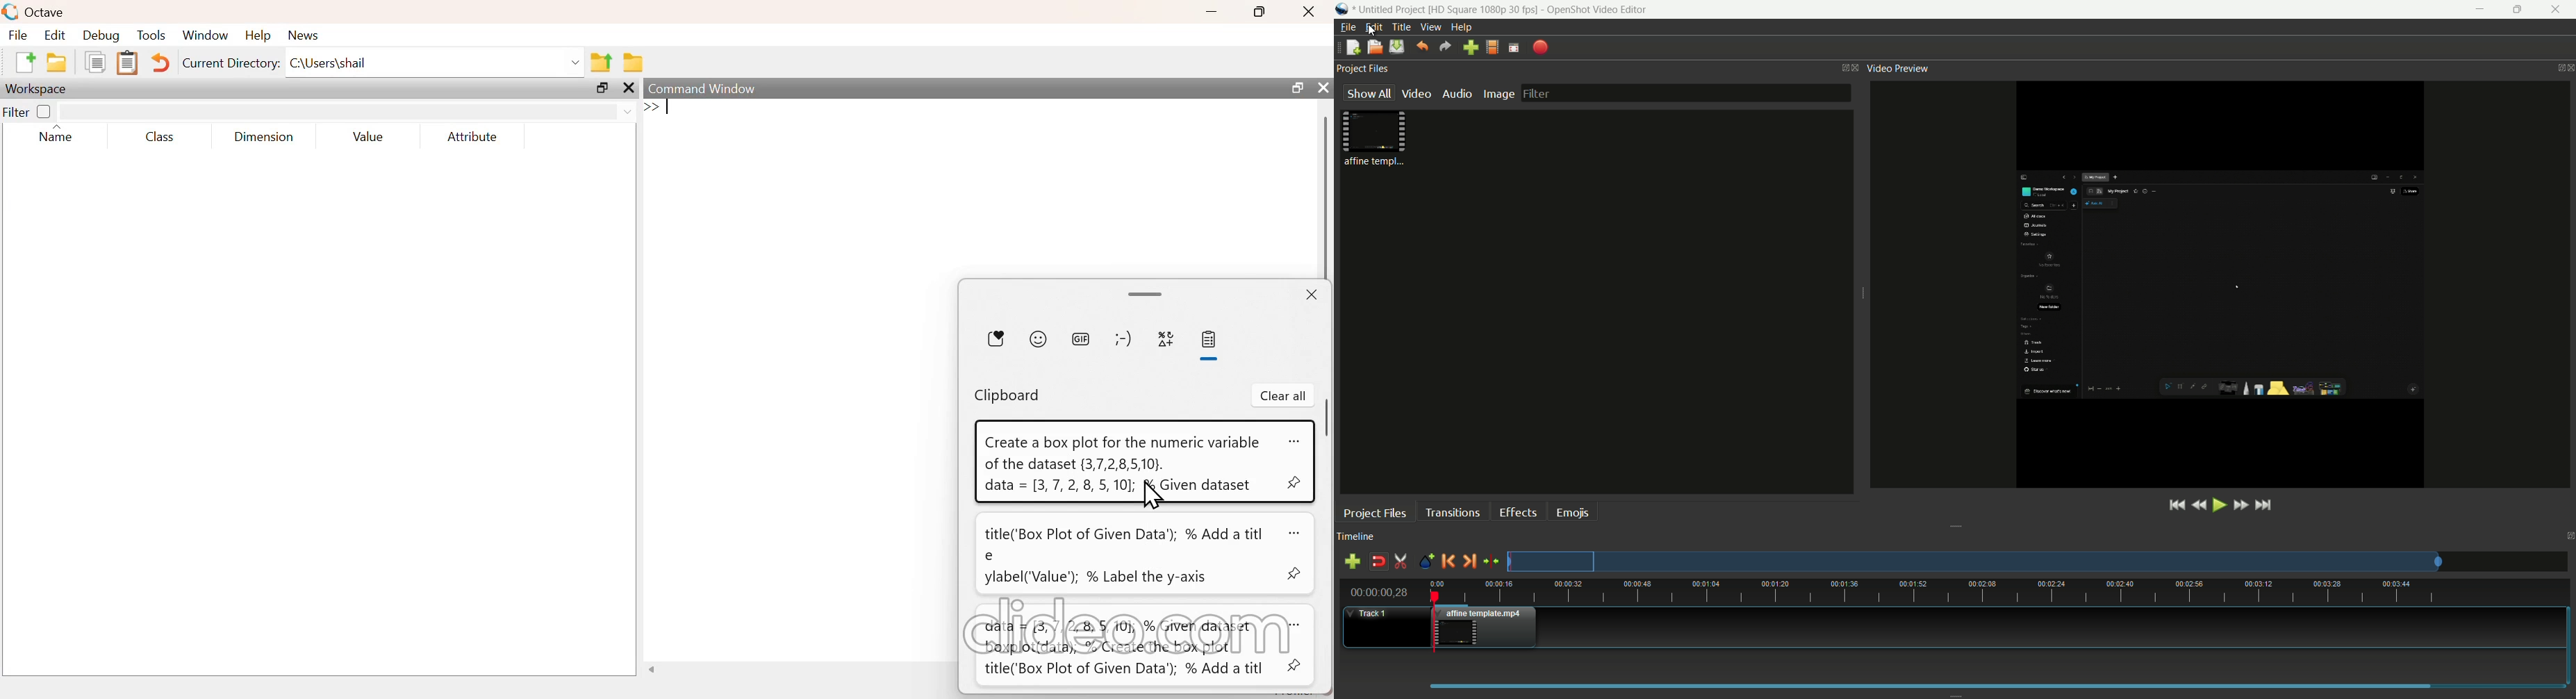 The height and width of the screenshot is (700, 2576). I want to click on title('Box Plot of Given Data’); % Add a titl
e, so click(1118, 543).